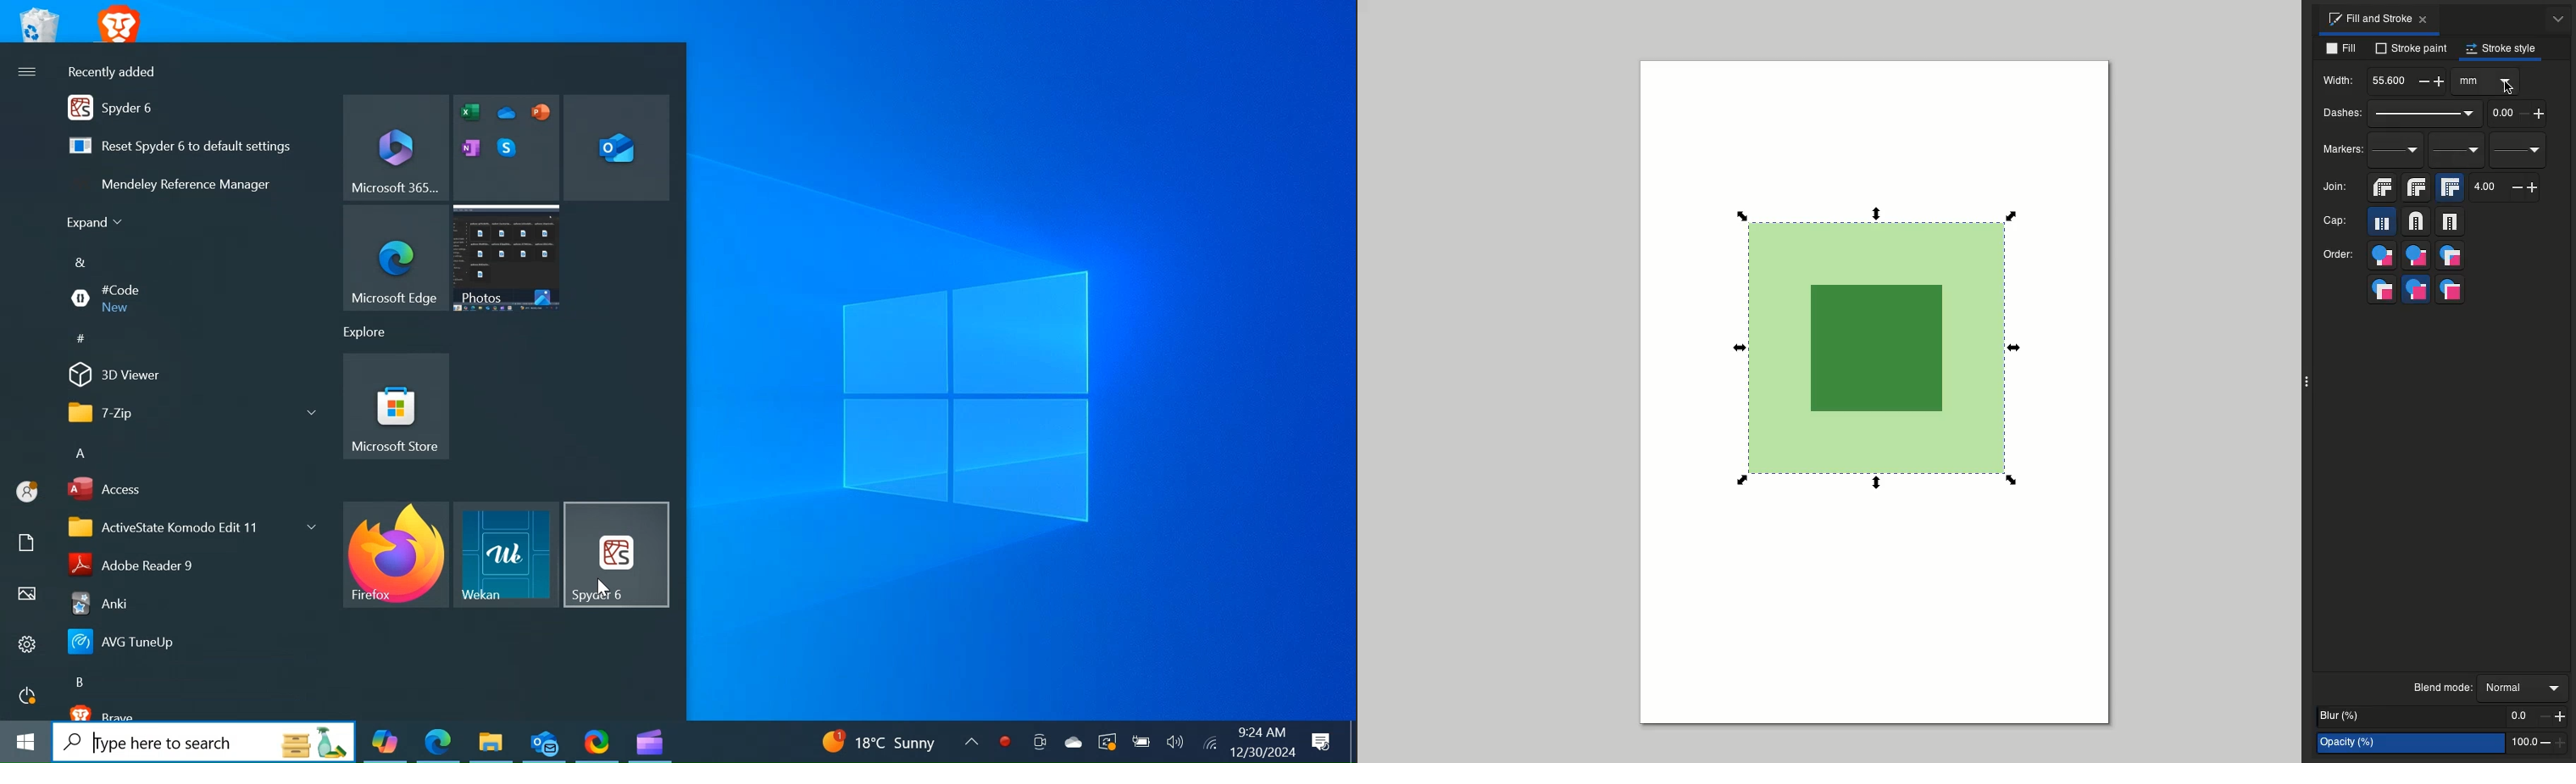  I want to click on Join, so click(2334, 188).